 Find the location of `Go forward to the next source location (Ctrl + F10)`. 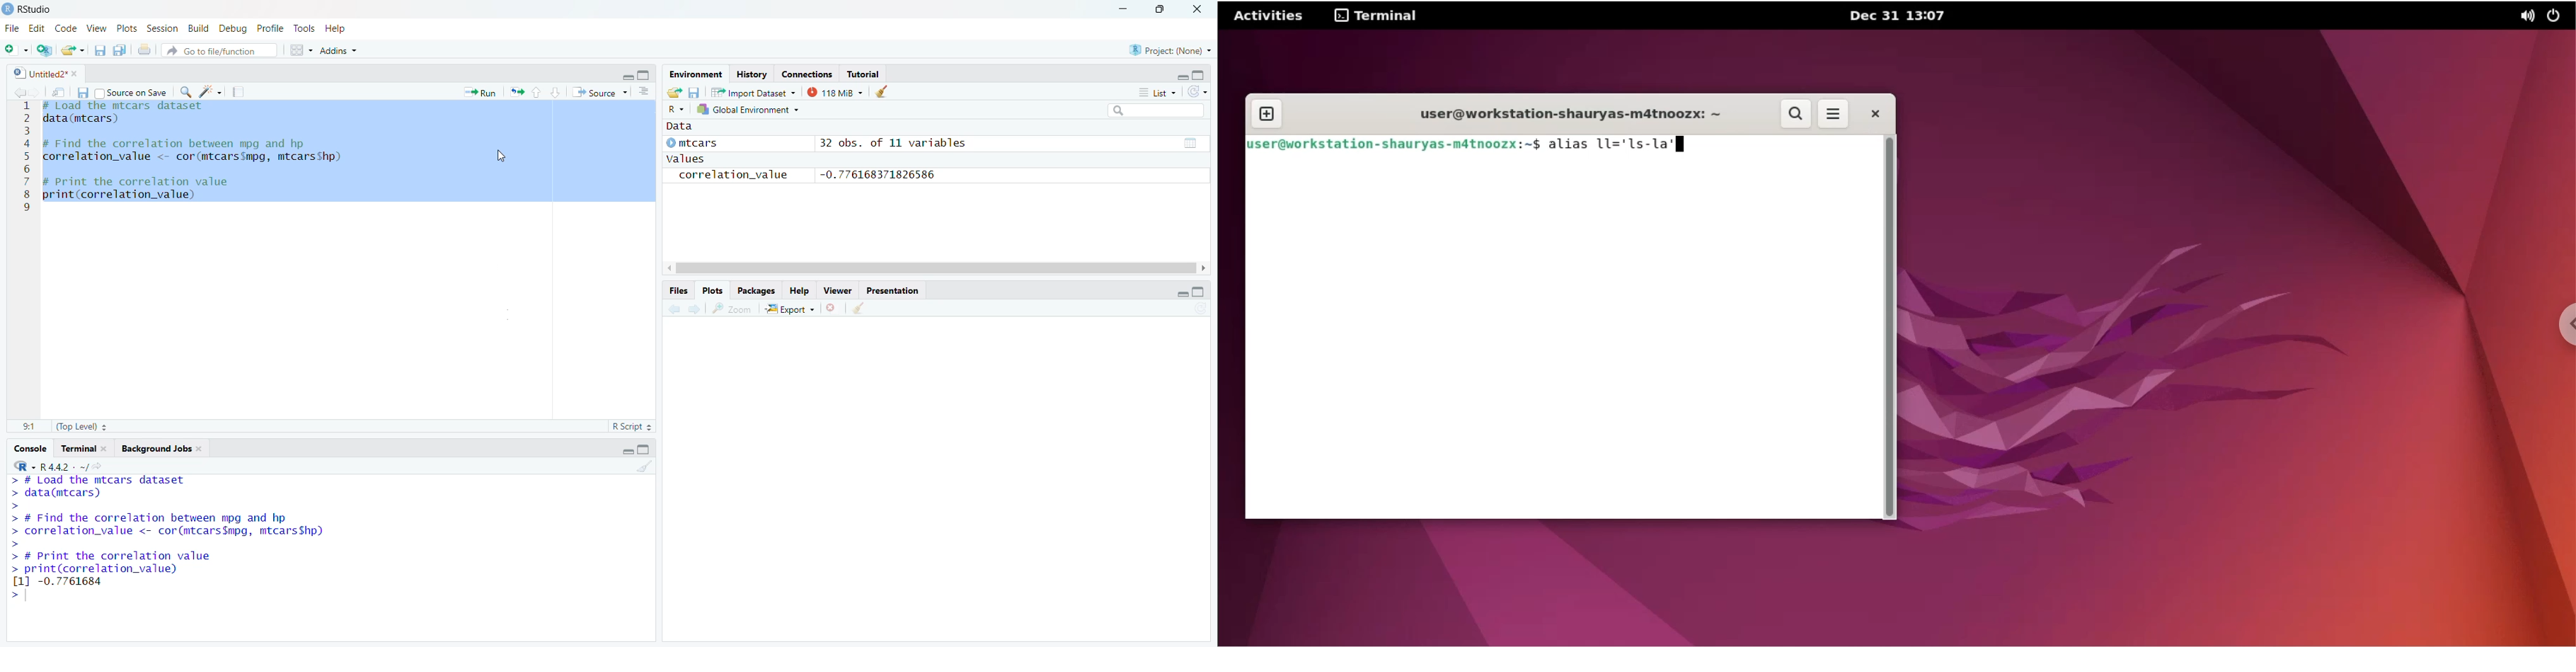

Go forward to the next source location (Ctrl + F10) is located at coordinates (695, 309).